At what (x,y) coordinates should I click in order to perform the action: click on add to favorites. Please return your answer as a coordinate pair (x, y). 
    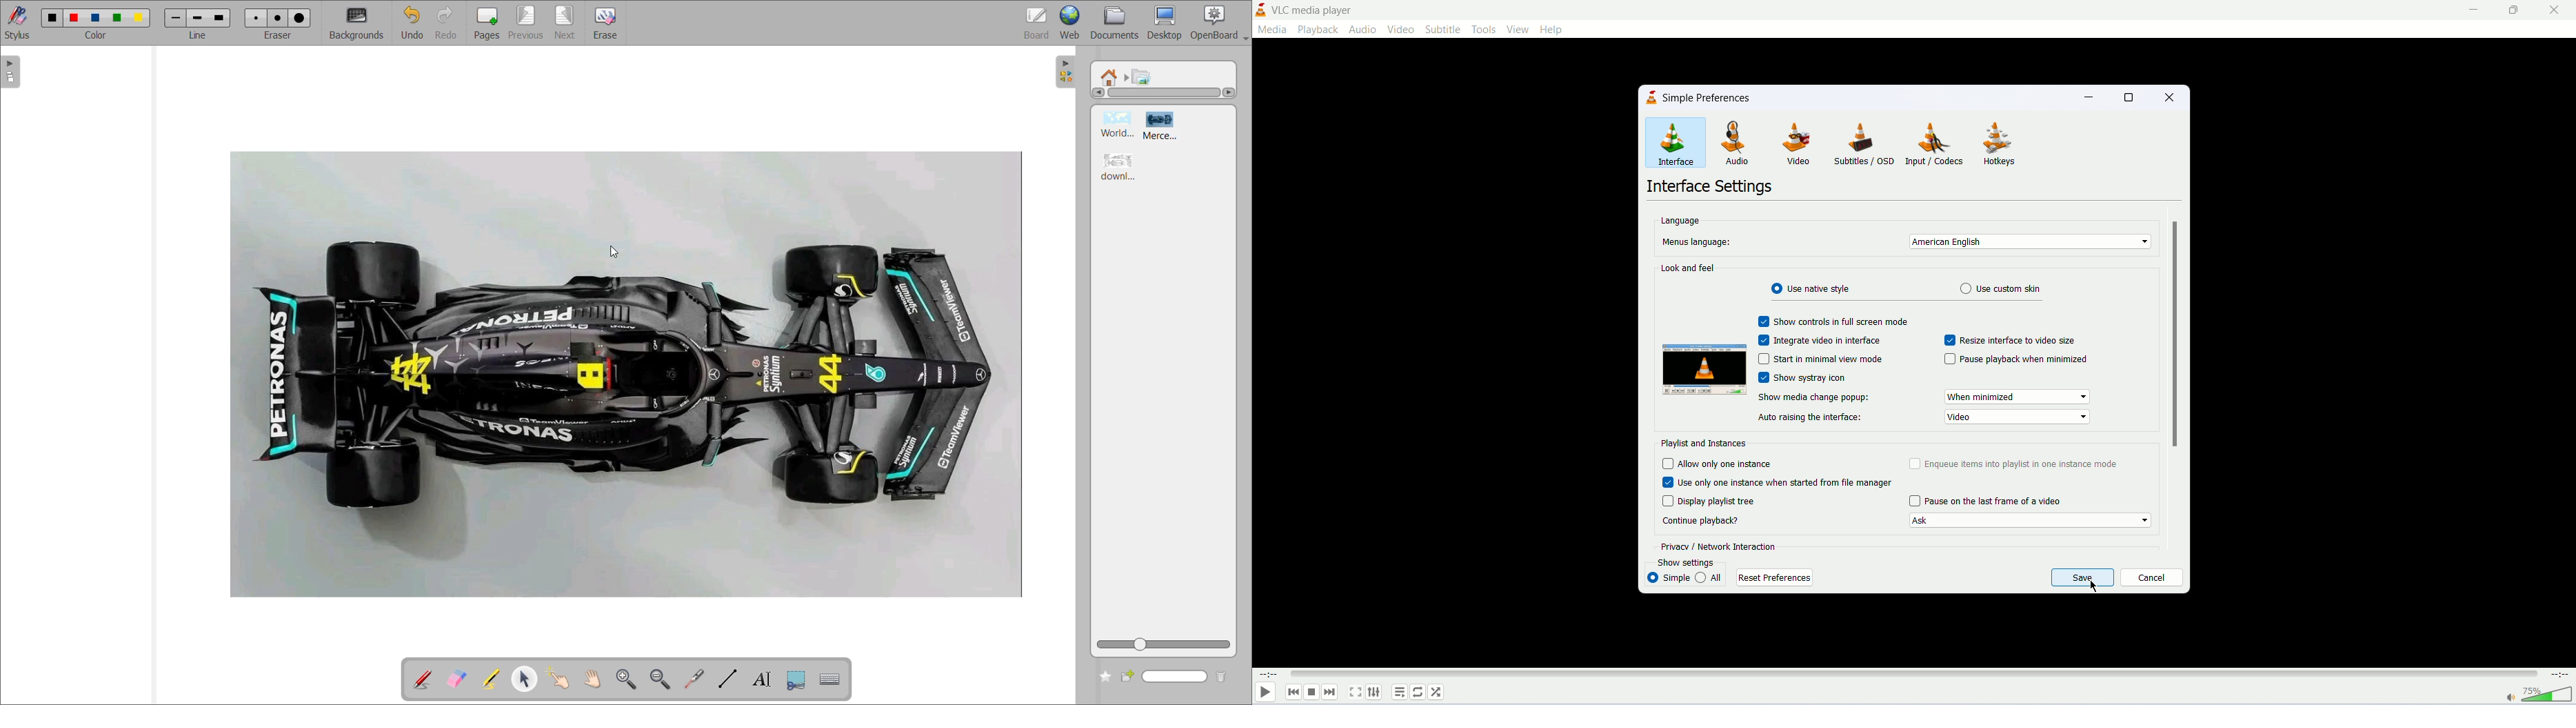
    Looking at the image, I should click on (1104, 679).